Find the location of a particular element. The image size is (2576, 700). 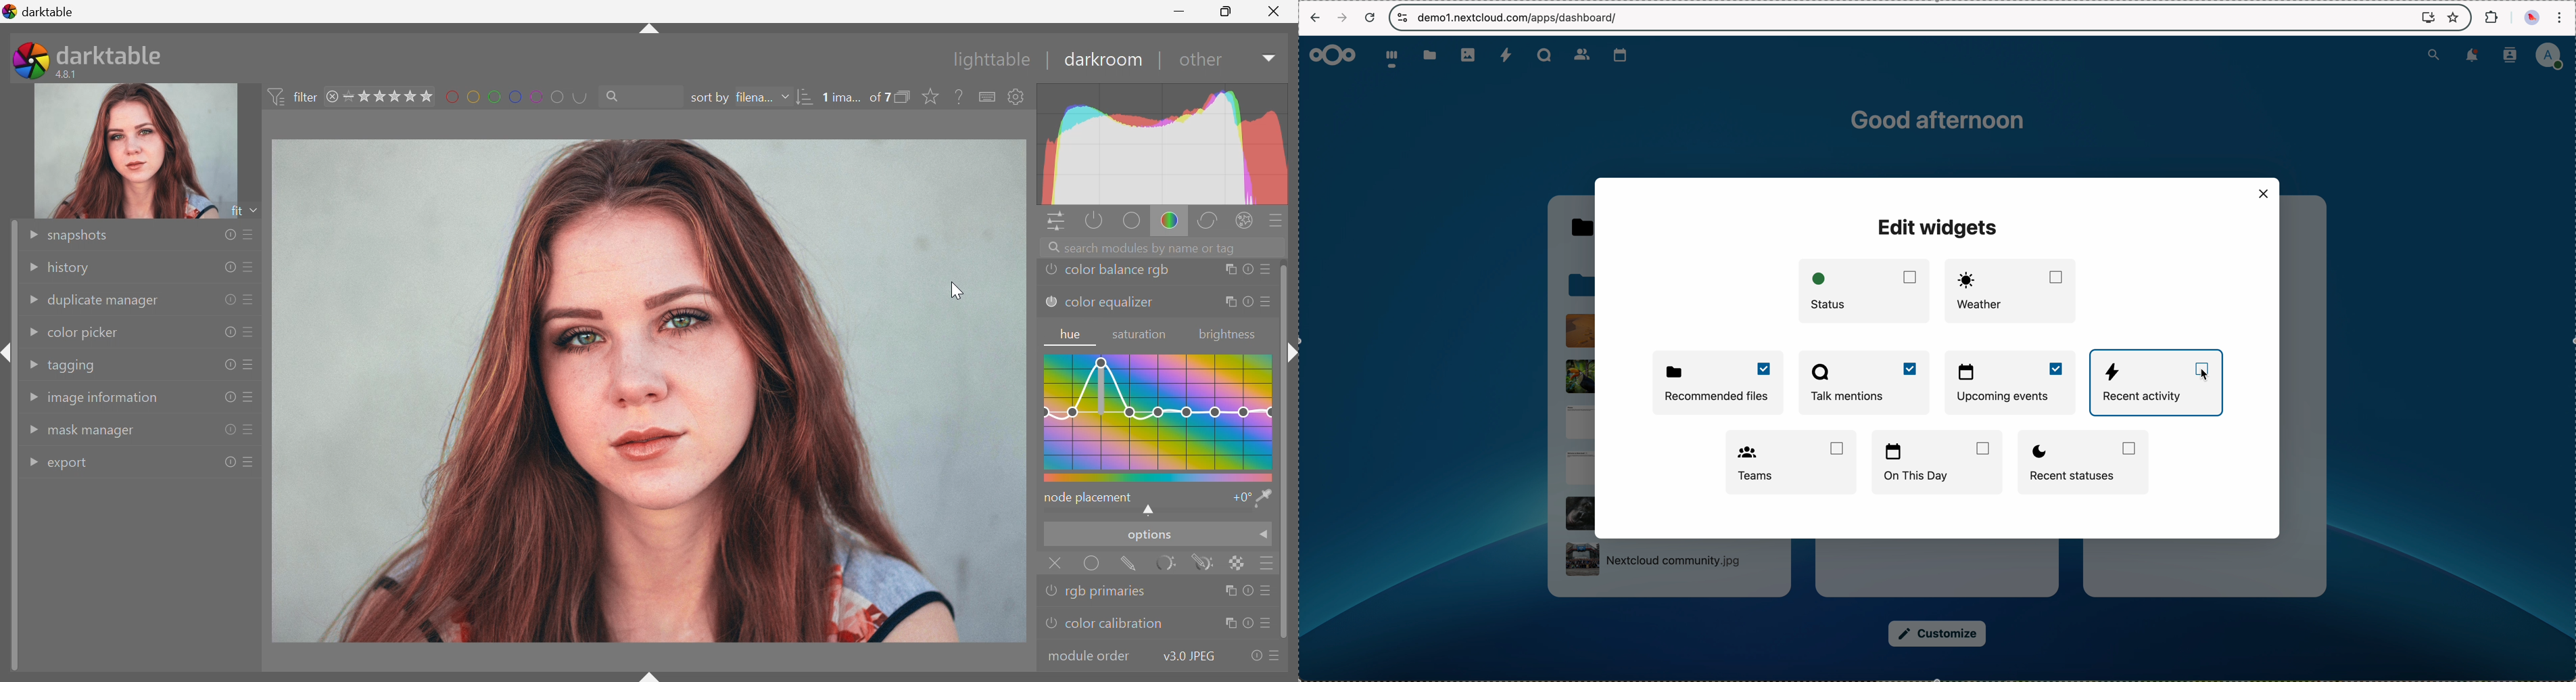

reset is located at coordinates (1248, 590).